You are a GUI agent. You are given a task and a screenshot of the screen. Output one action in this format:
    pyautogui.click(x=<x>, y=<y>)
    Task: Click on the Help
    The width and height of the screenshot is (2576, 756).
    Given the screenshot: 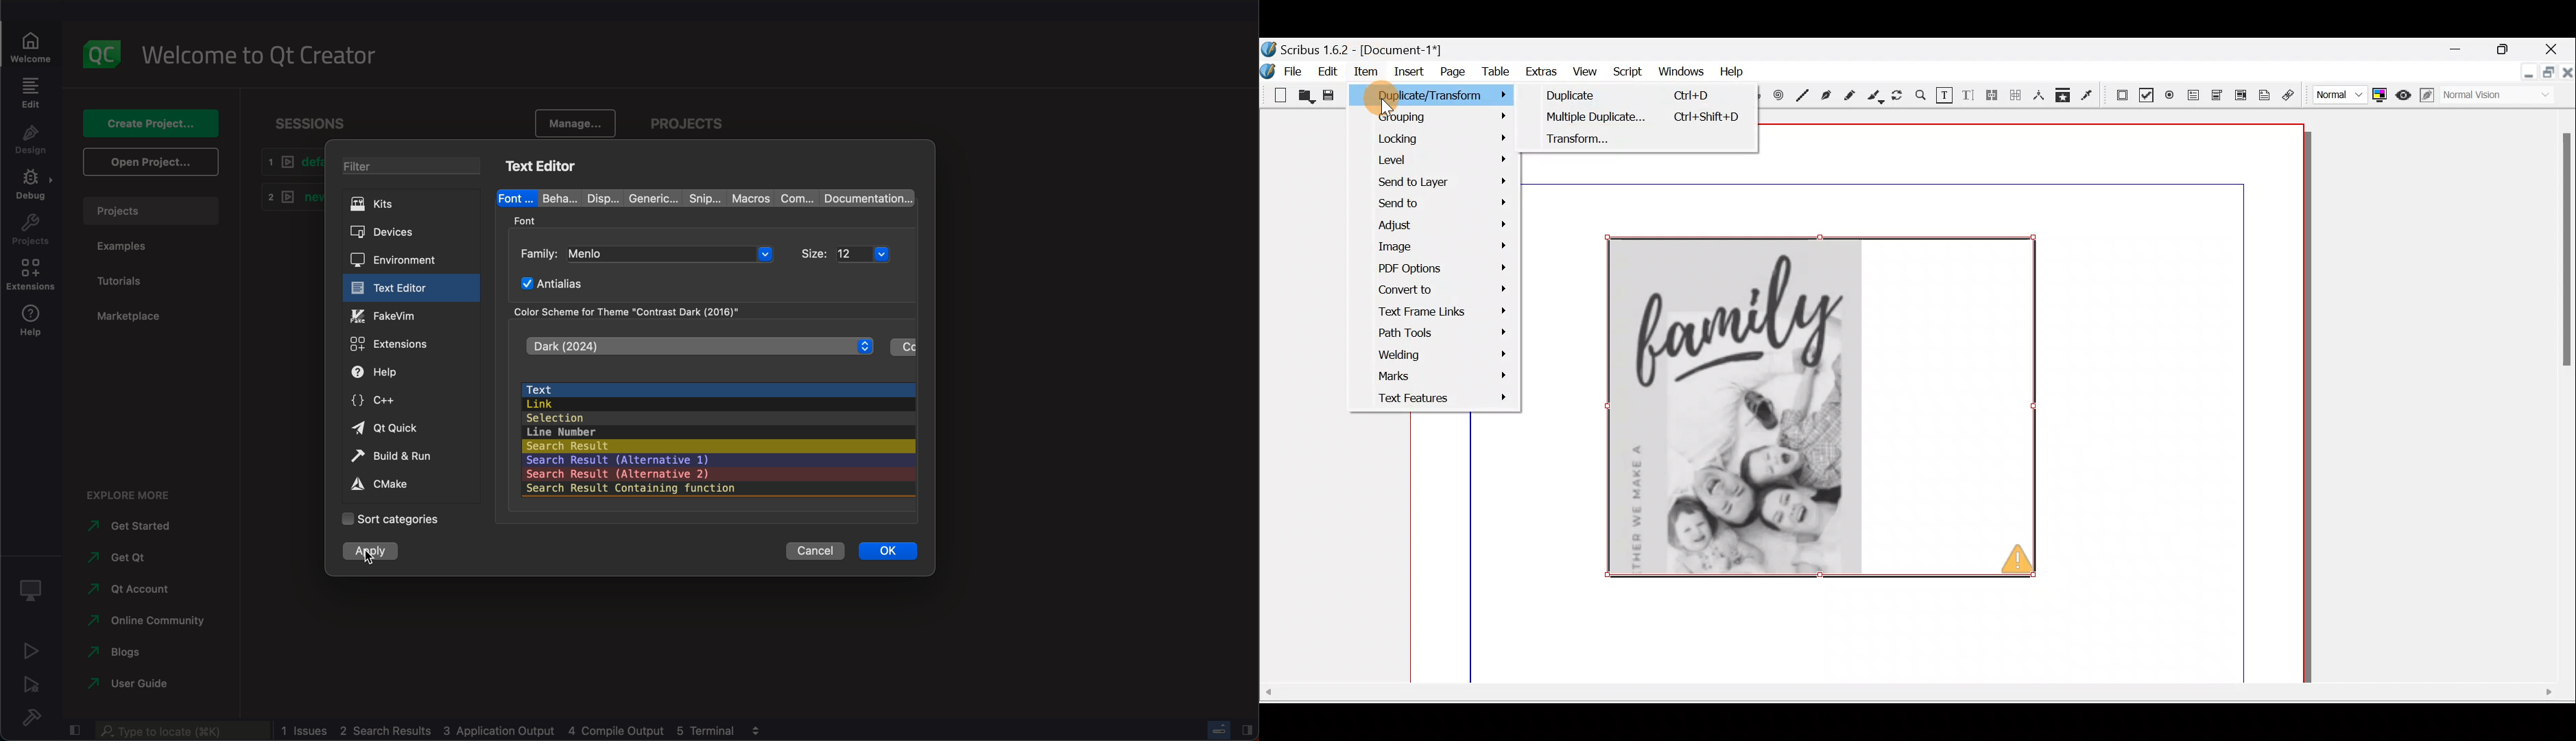 What is the action you would take?
    pyautogui.click(x=1728, y=71)
    